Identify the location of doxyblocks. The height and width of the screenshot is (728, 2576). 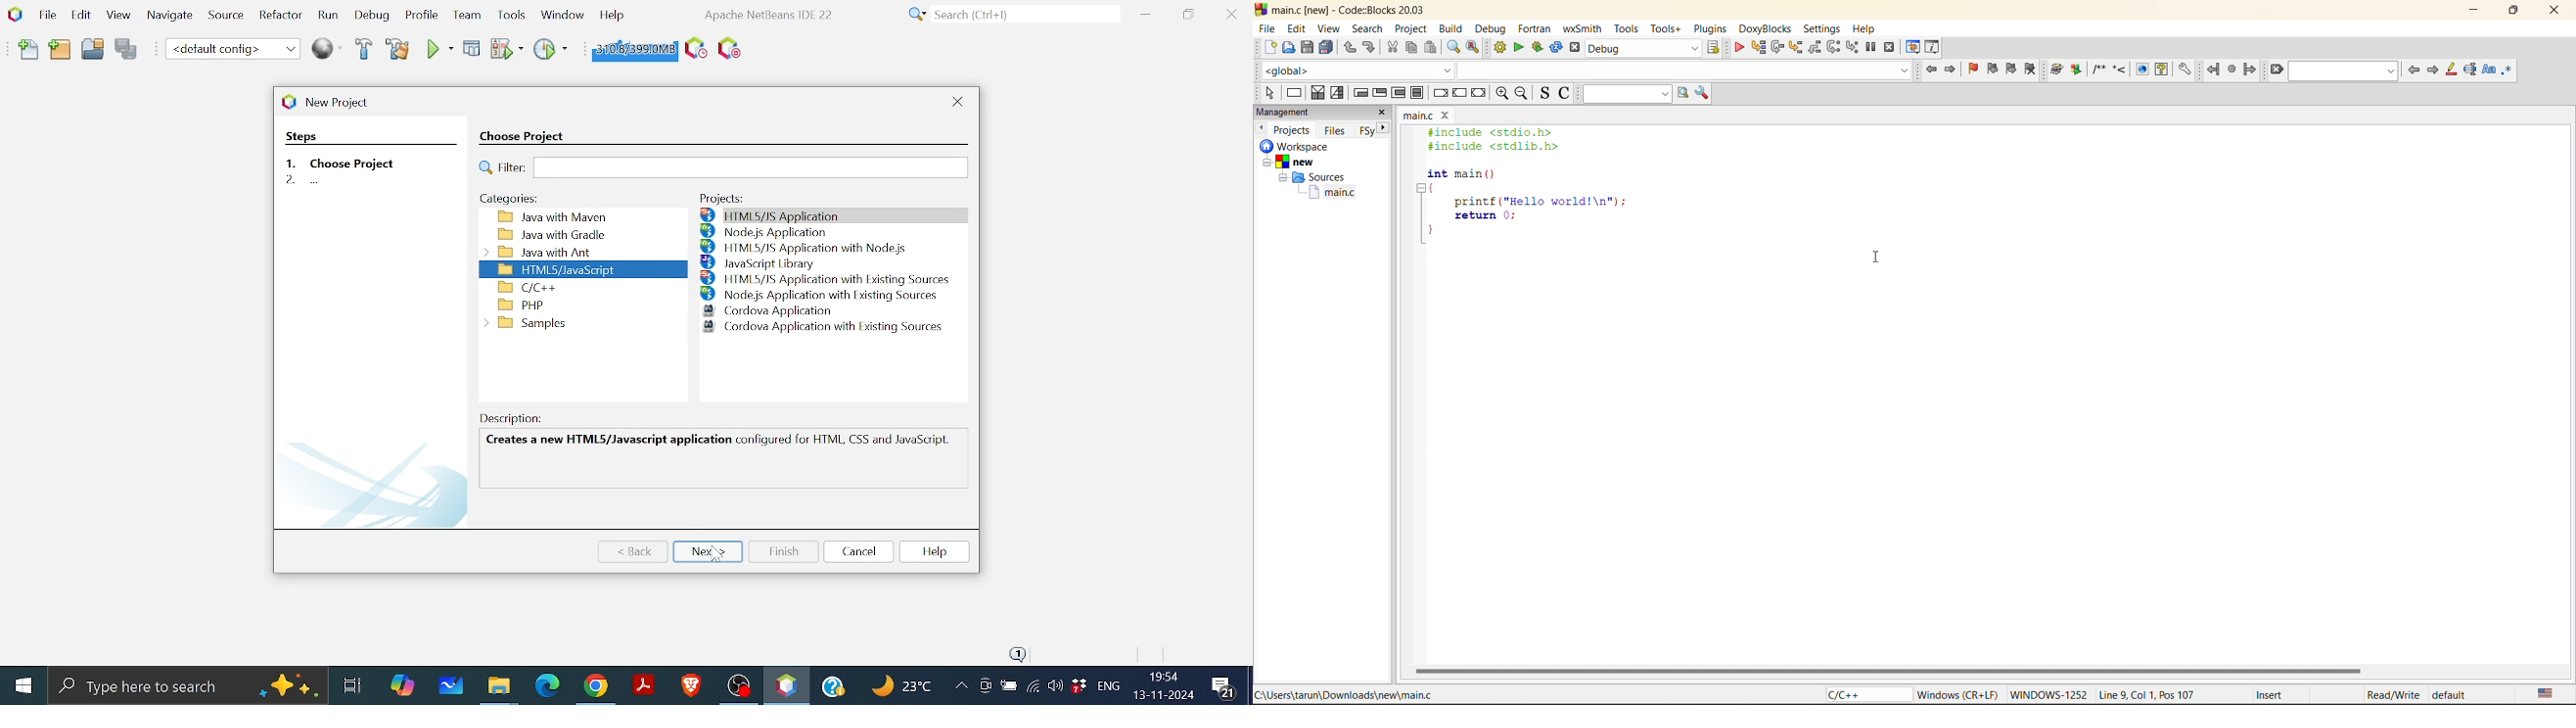
(1764, 29).